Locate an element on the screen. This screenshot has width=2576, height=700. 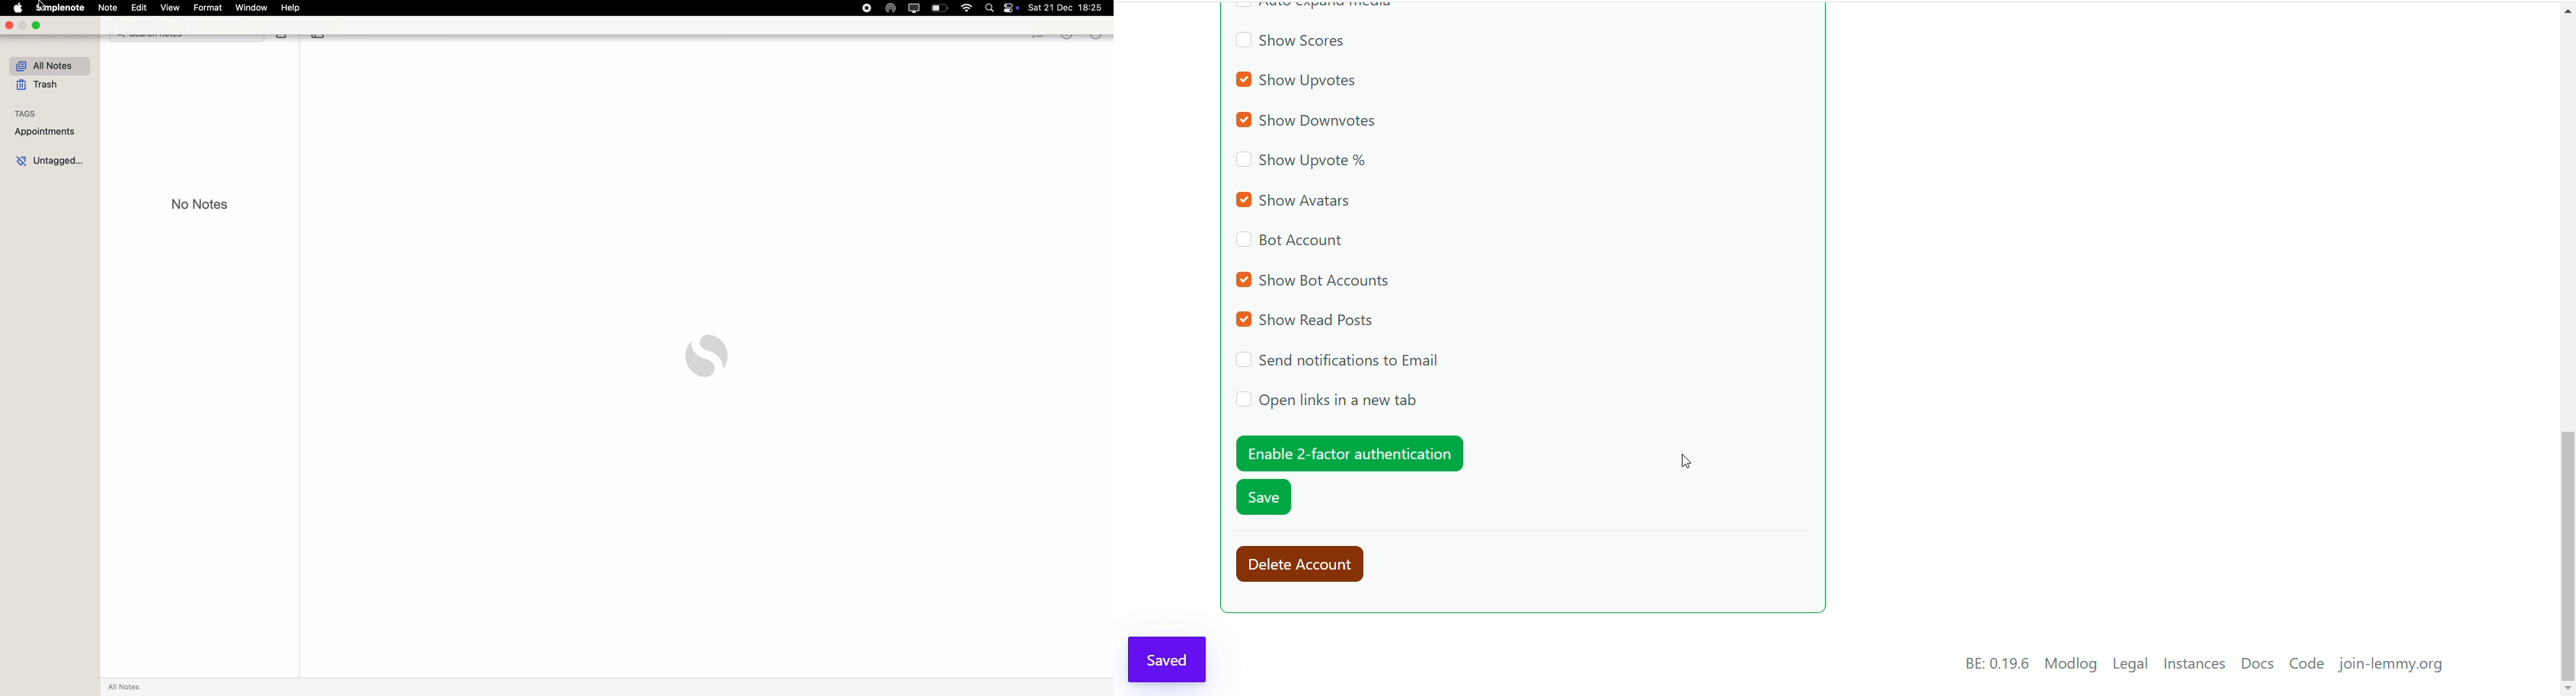
close app is located at coordinates (8, 27).